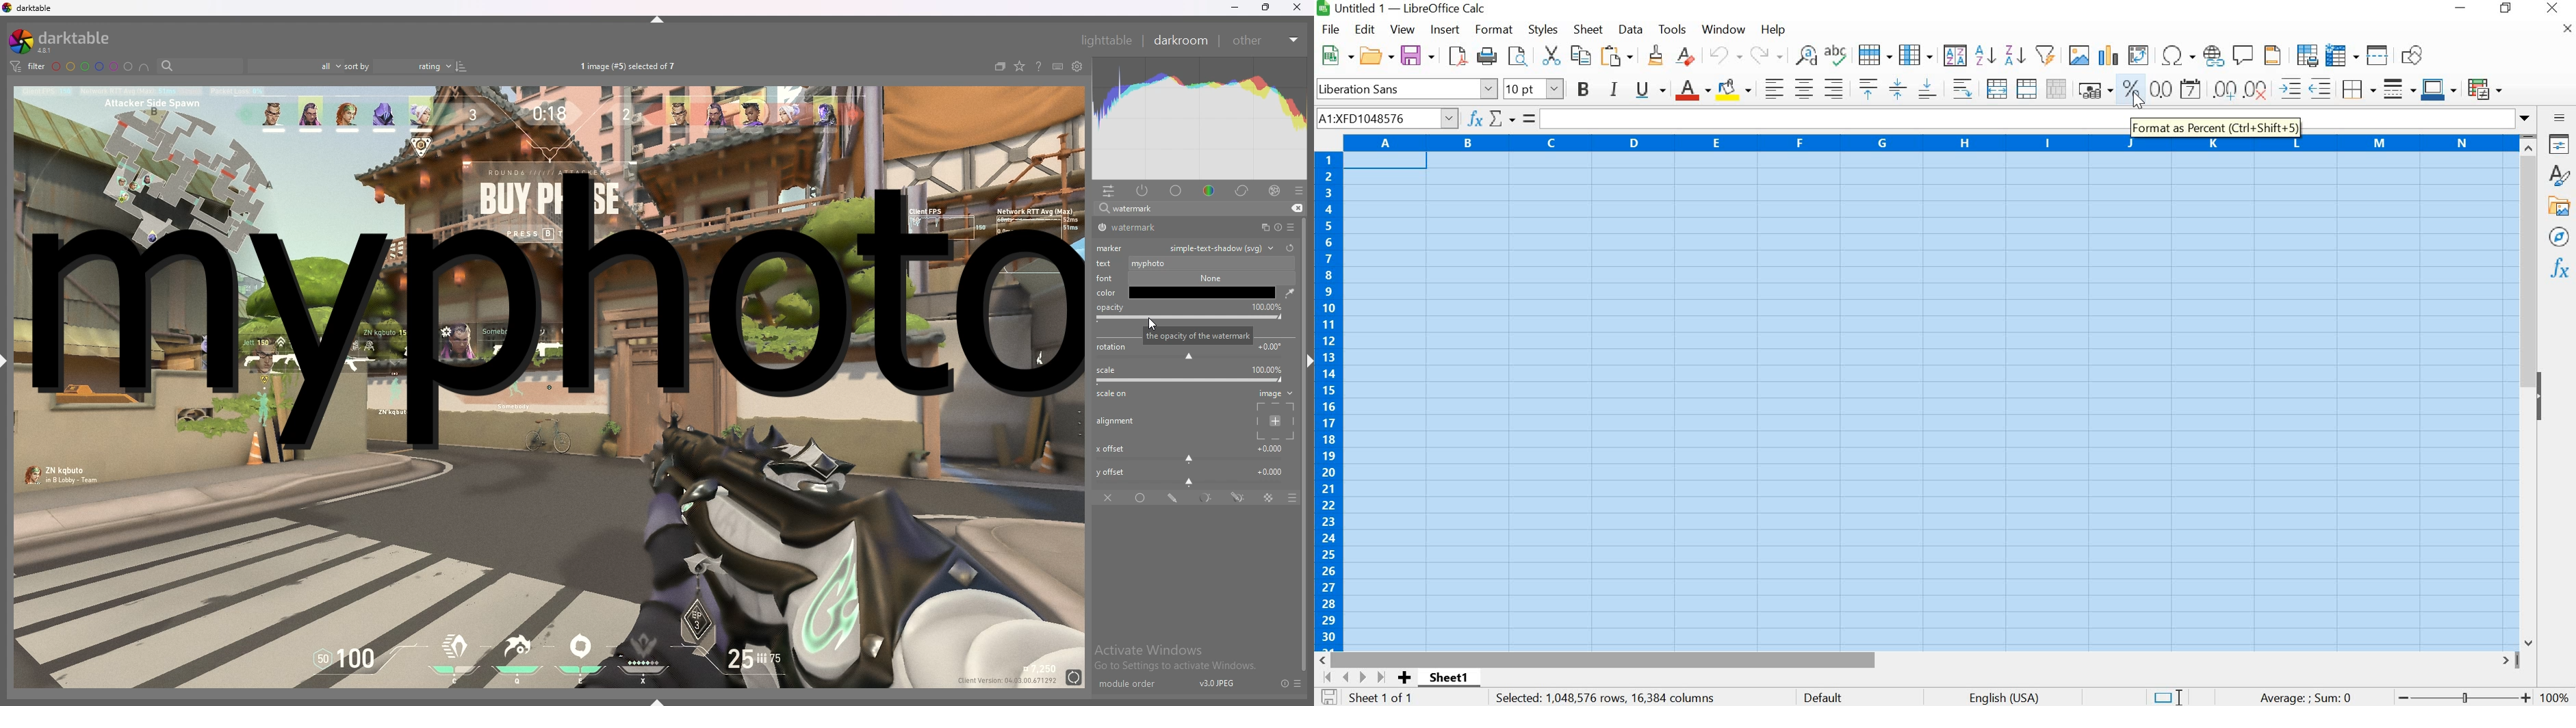  I want to click on Show Draw Function, so click(2412, 55).